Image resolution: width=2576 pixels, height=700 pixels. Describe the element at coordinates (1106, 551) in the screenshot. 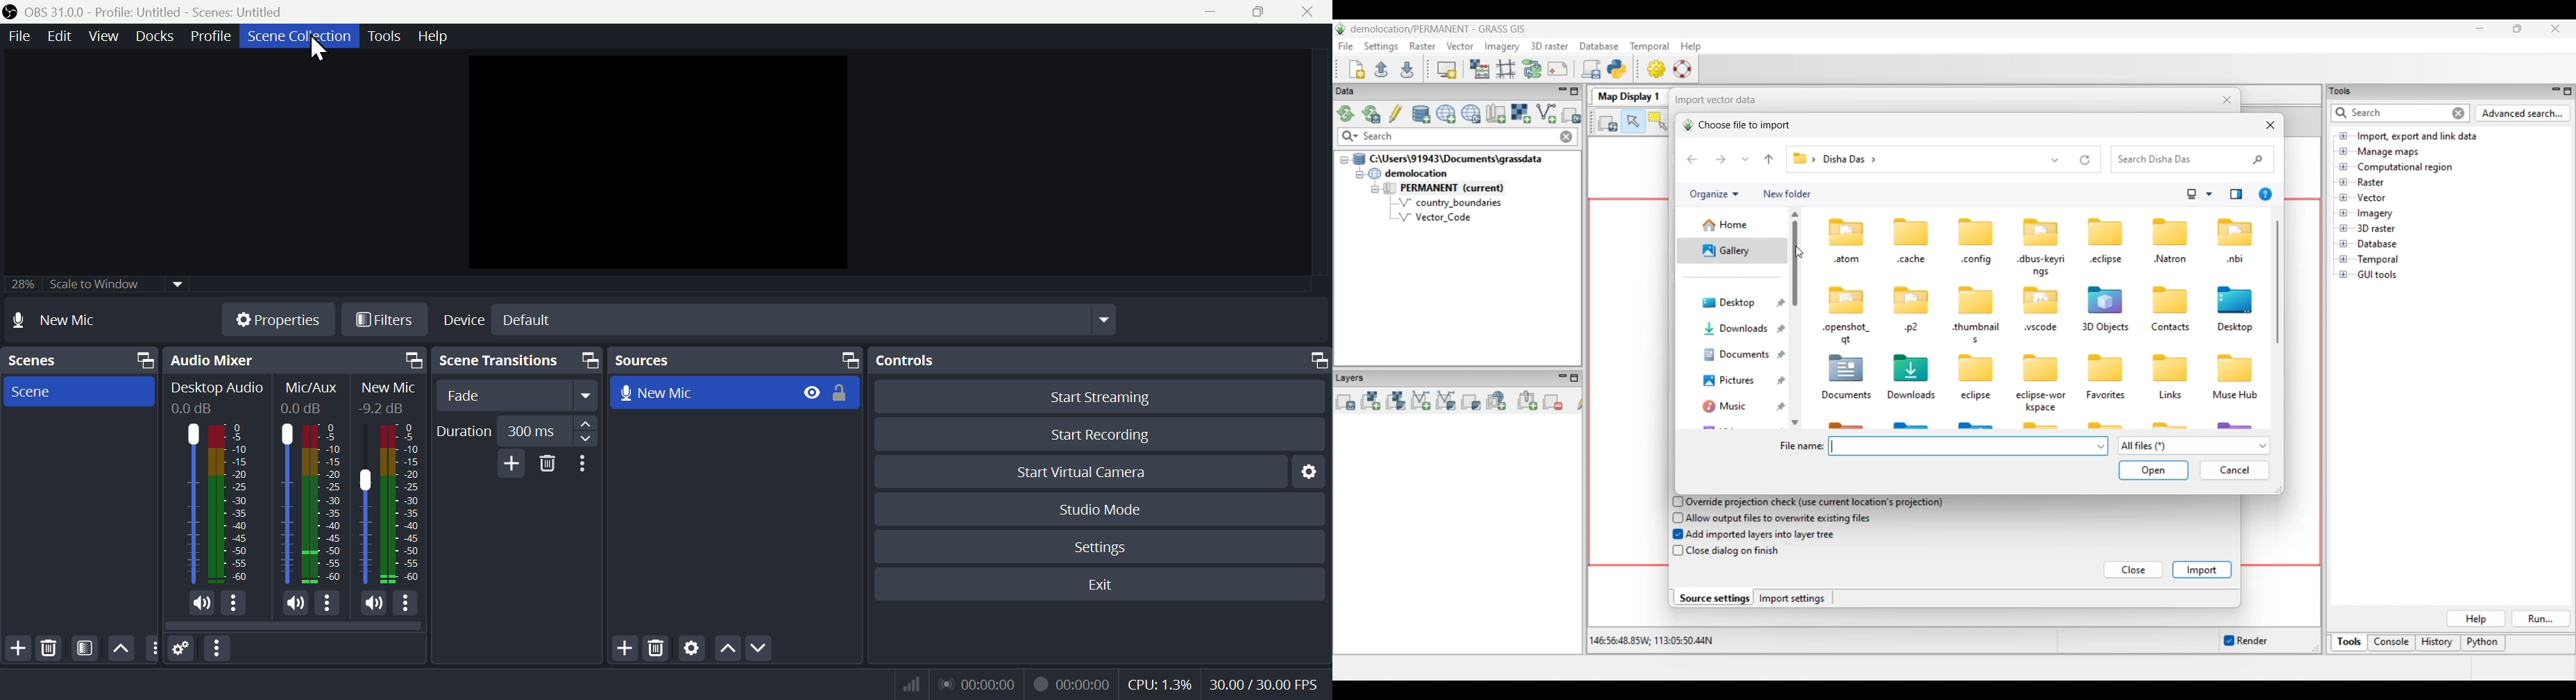

I see `Settings` at that location.